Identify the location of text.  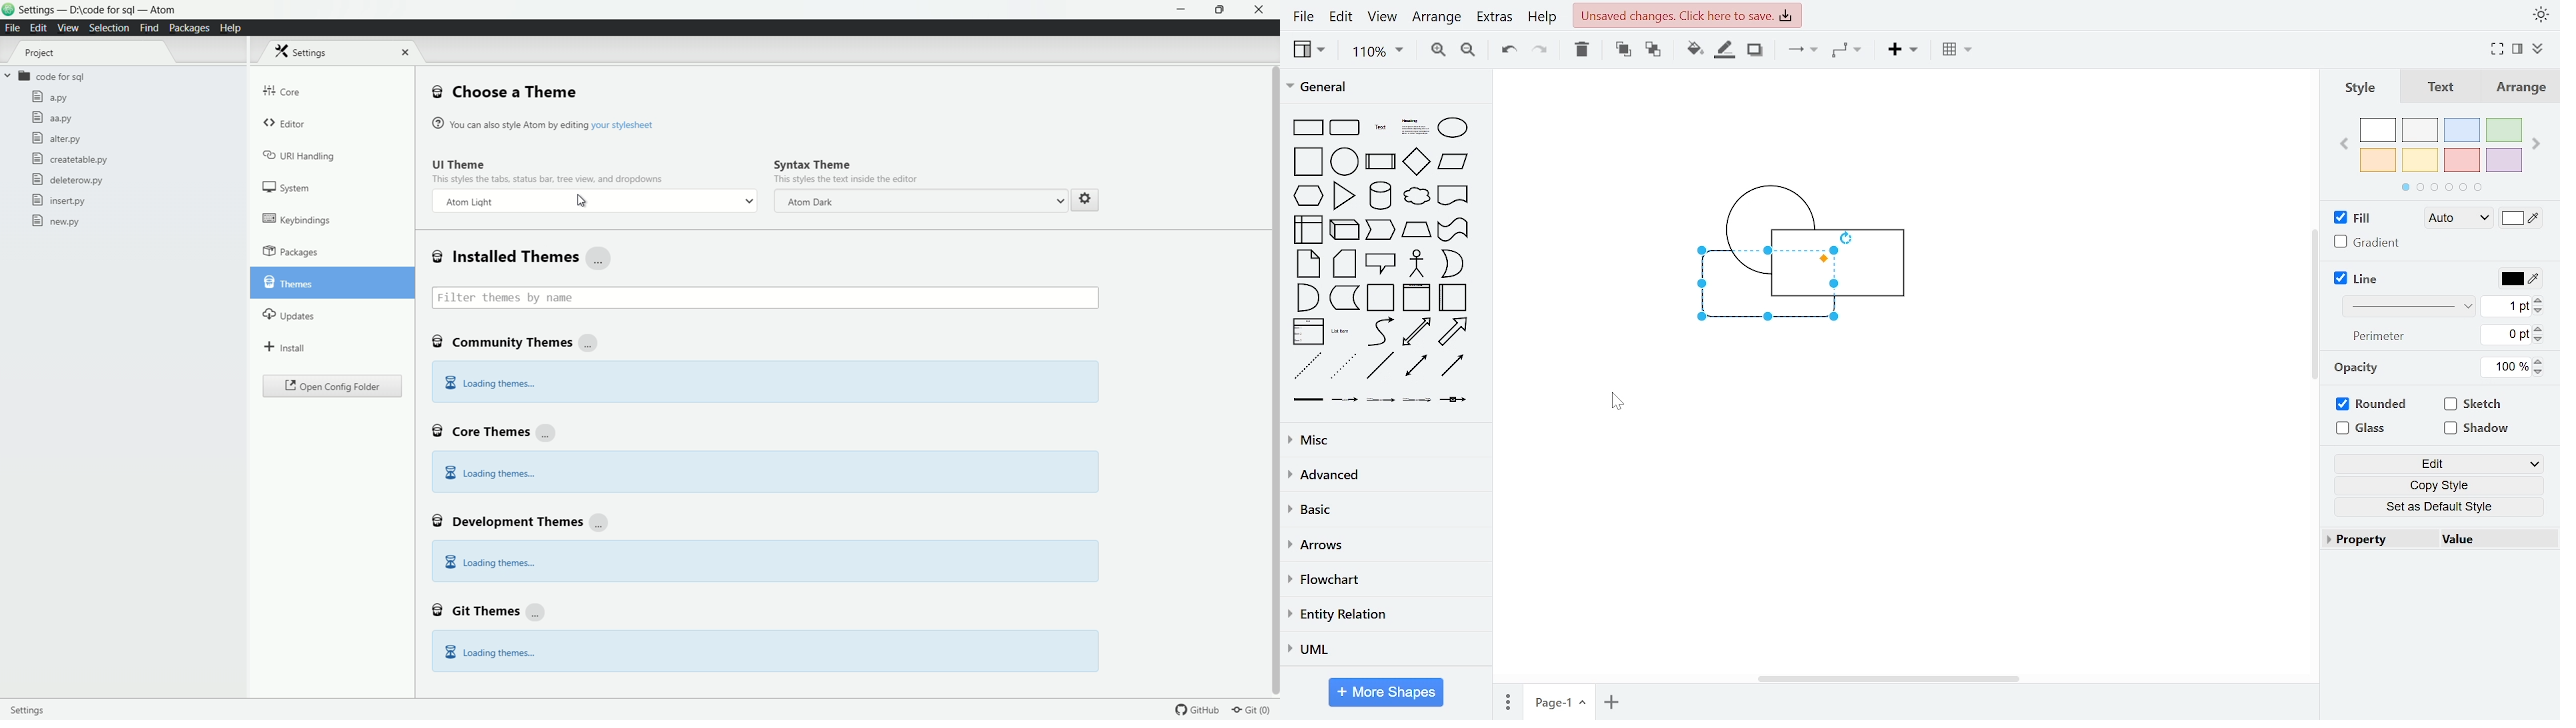
(2442, 88).